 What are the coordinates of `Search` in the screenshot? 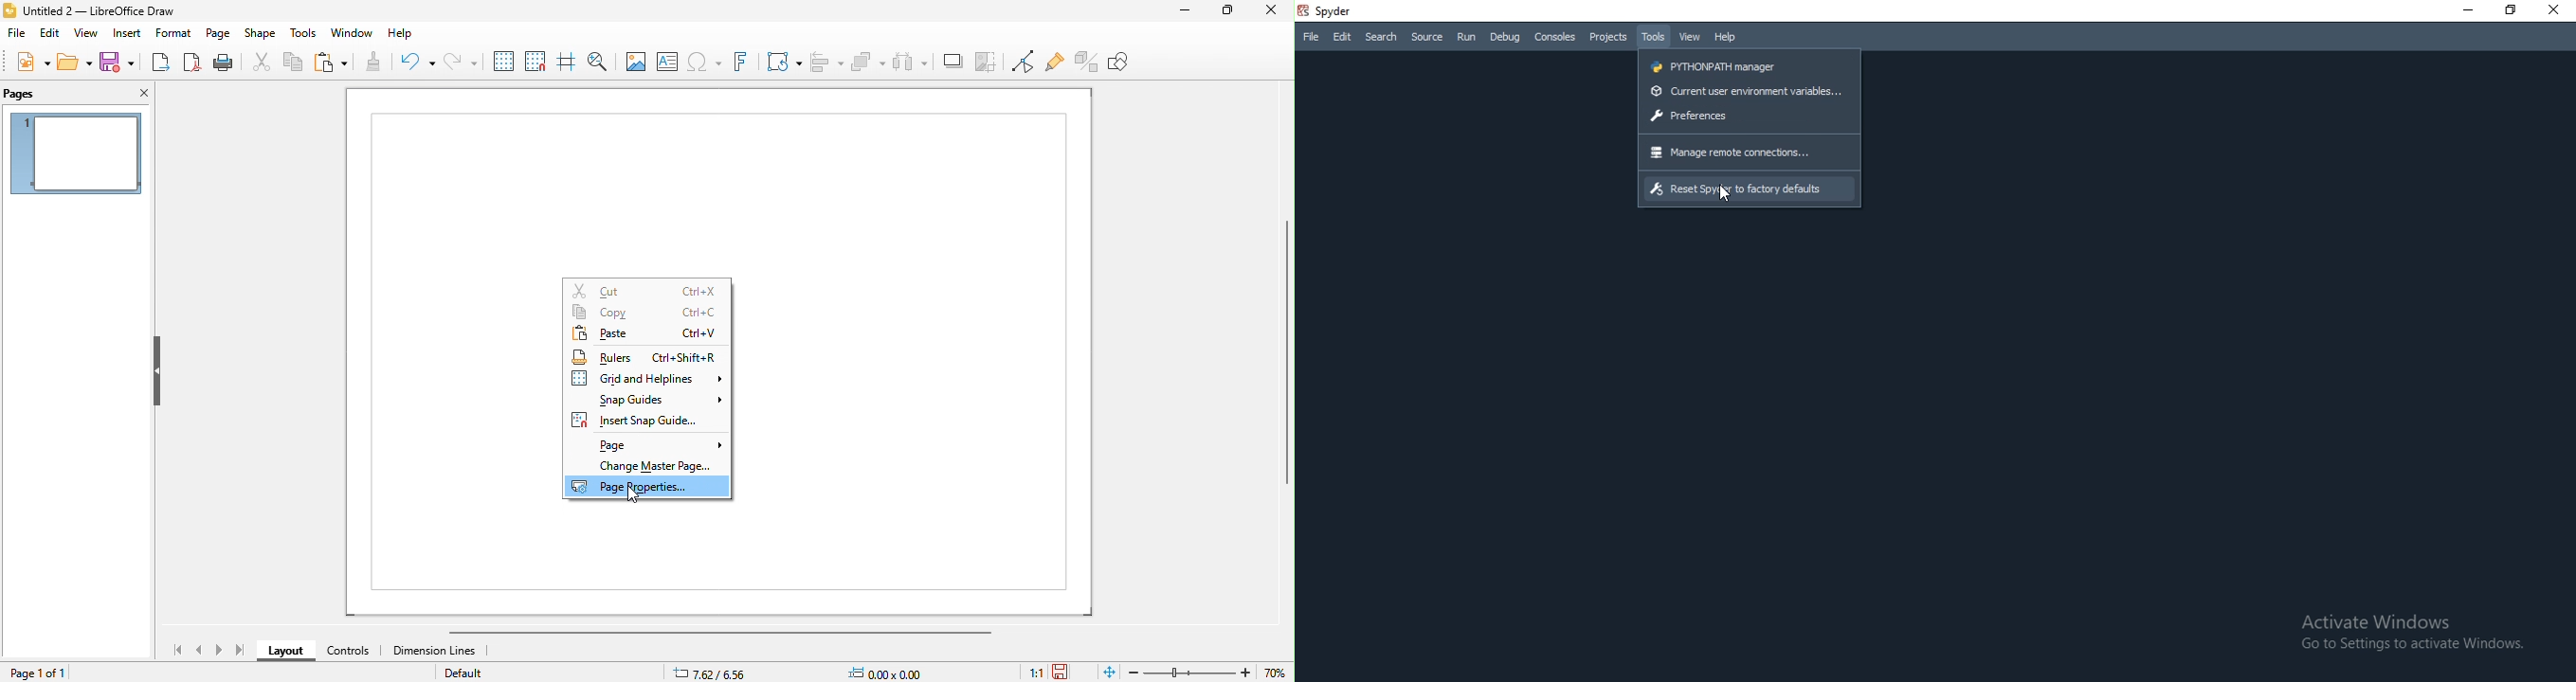 It's located at (1382, 35).